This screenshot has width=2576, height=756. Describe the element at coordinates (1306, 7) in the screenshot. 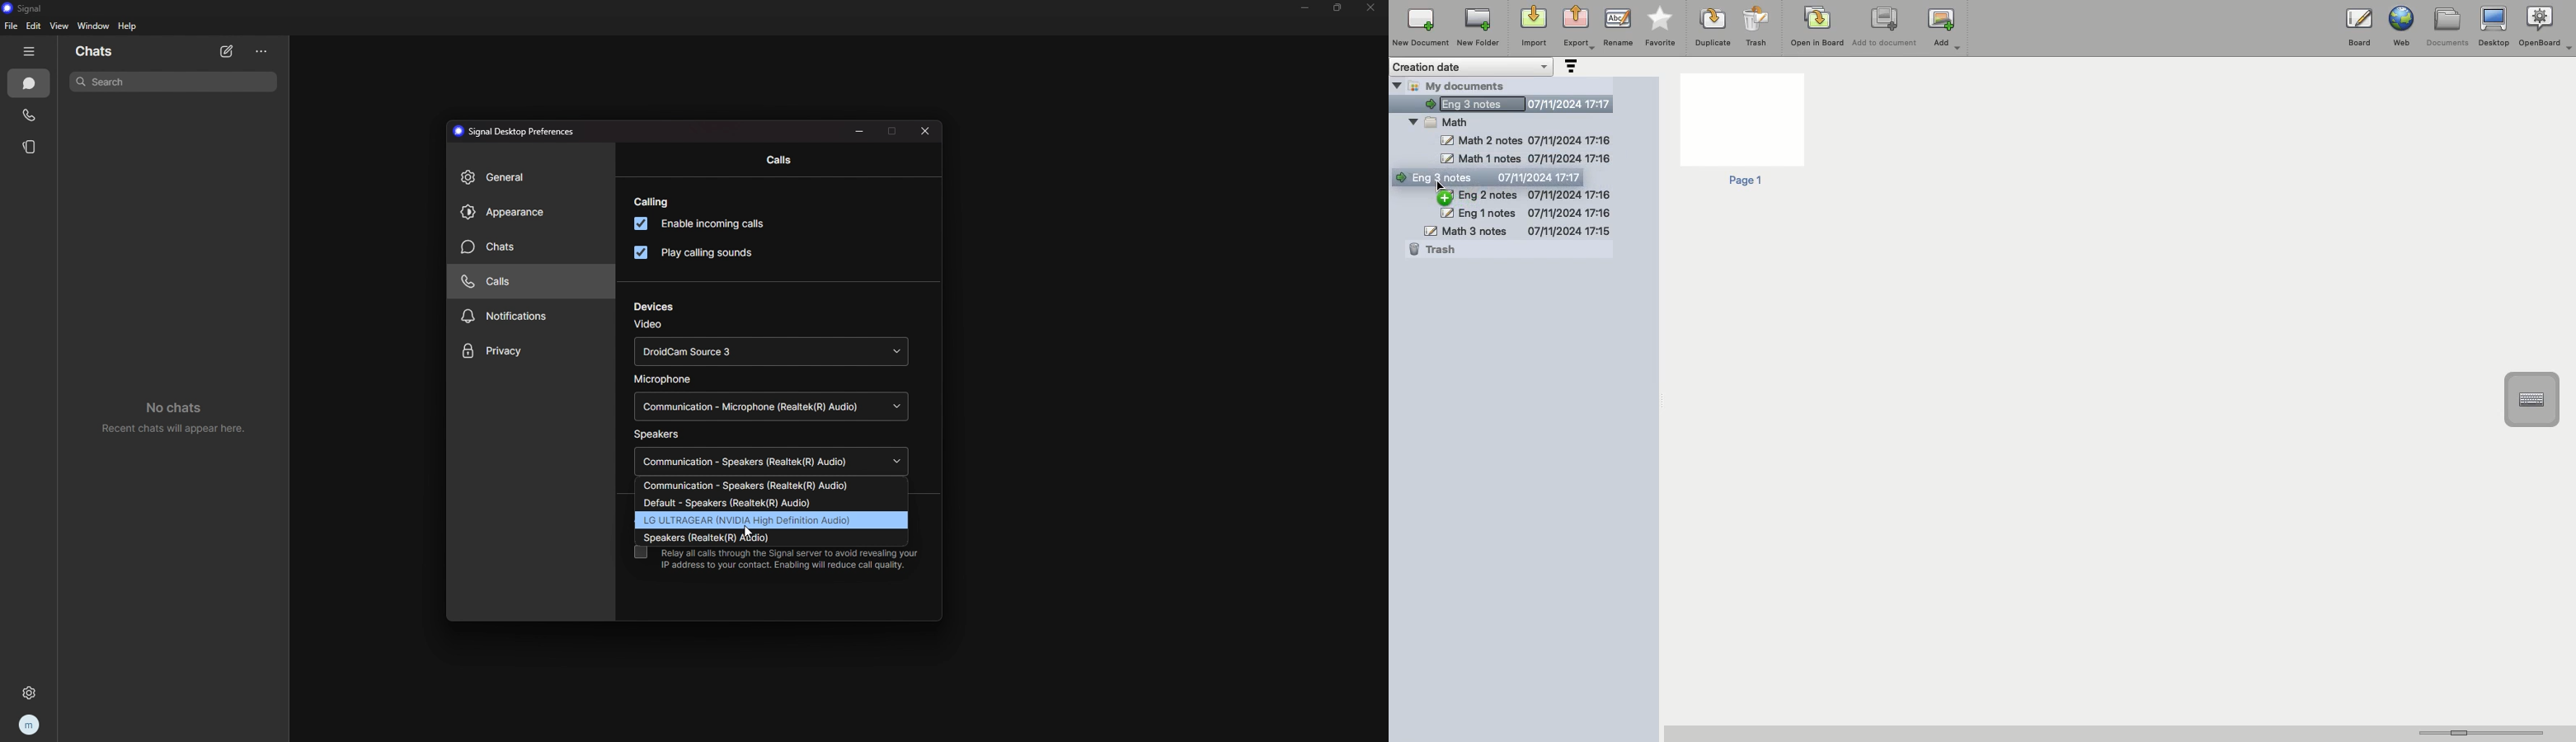

I see `minimize` at that location.